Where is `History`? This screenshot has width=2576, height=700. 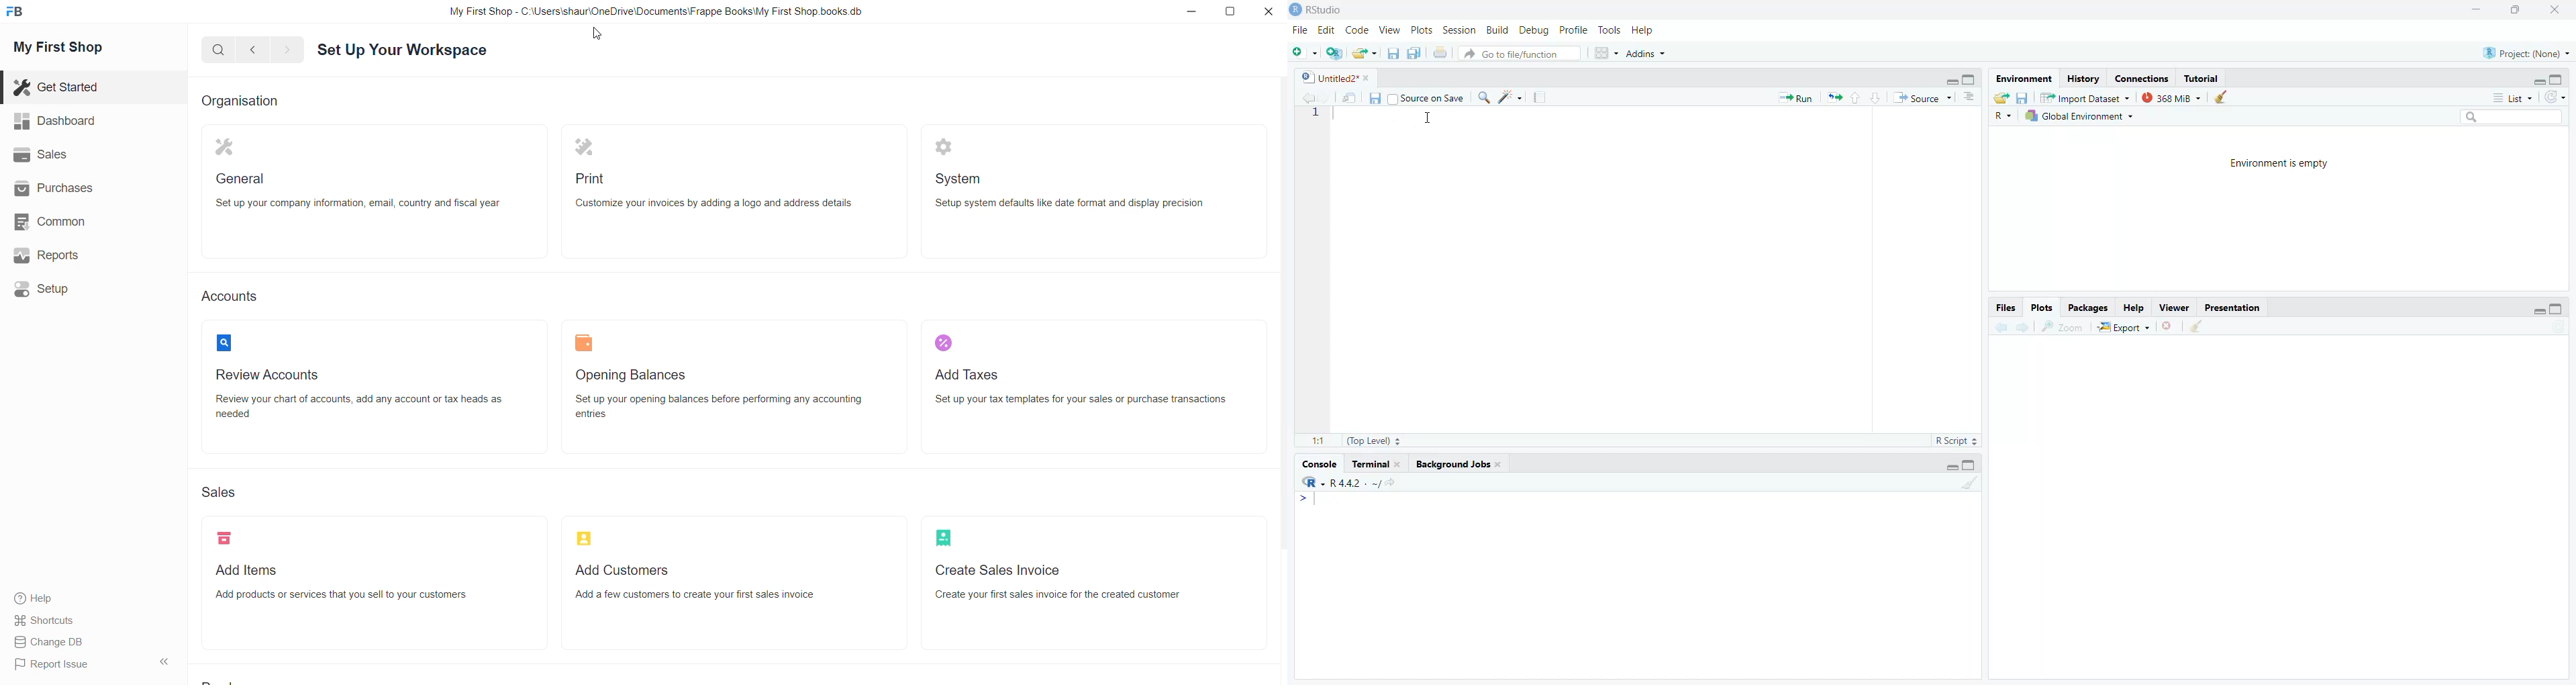
History is located at coordinates (2083, 79).